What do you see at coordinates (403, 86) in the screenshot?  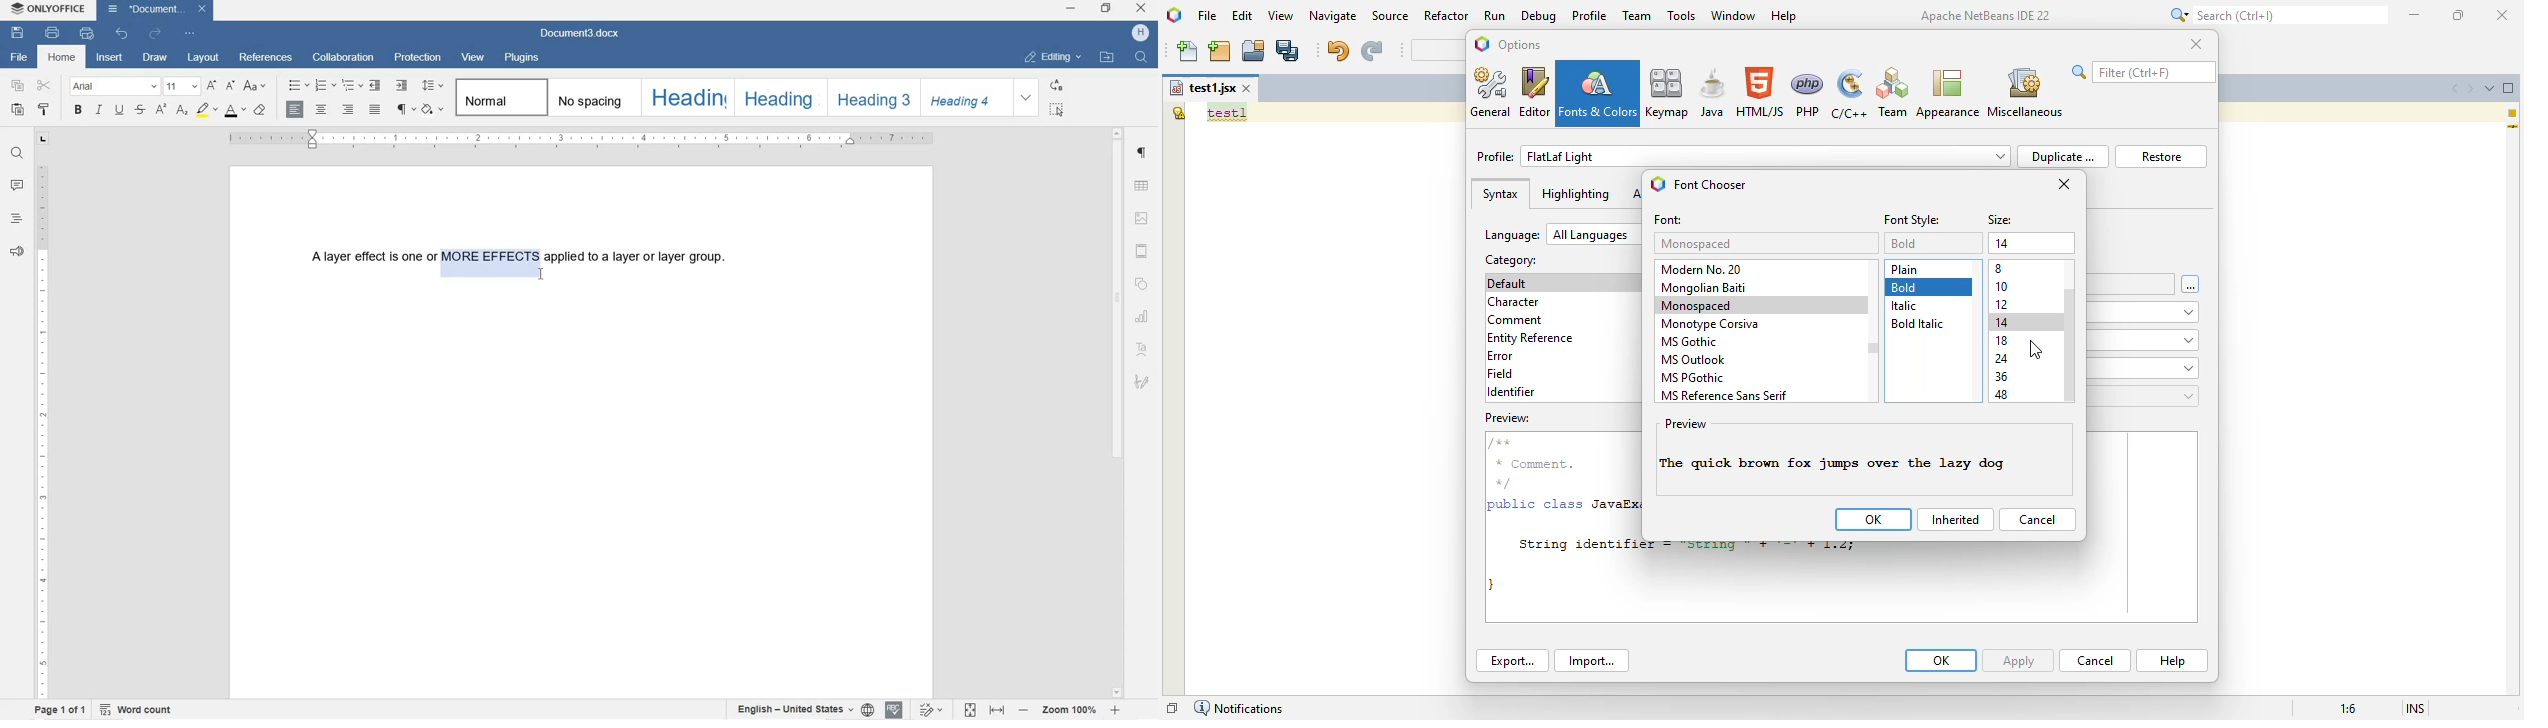 I see `INCREASE INDENT` at bounding box center [403, 86].